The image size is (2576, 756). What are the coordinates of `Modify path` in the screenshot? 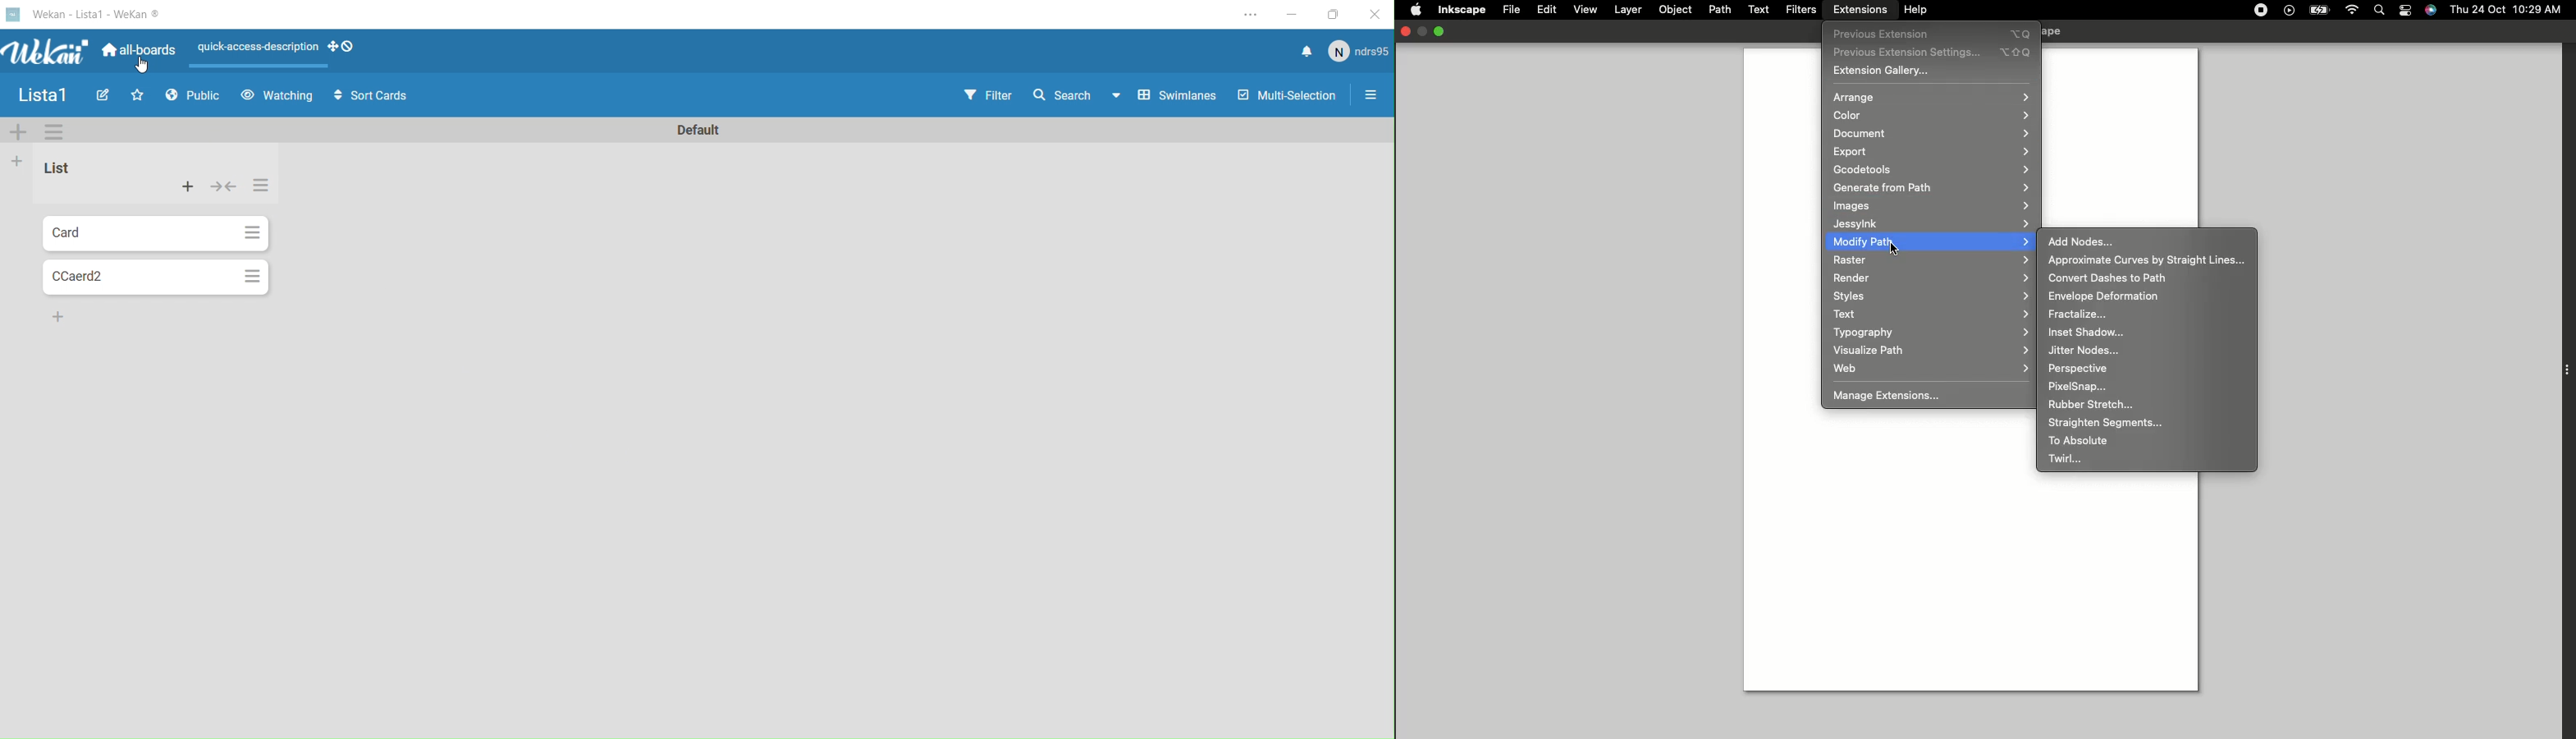 It's located at (1929, 241).